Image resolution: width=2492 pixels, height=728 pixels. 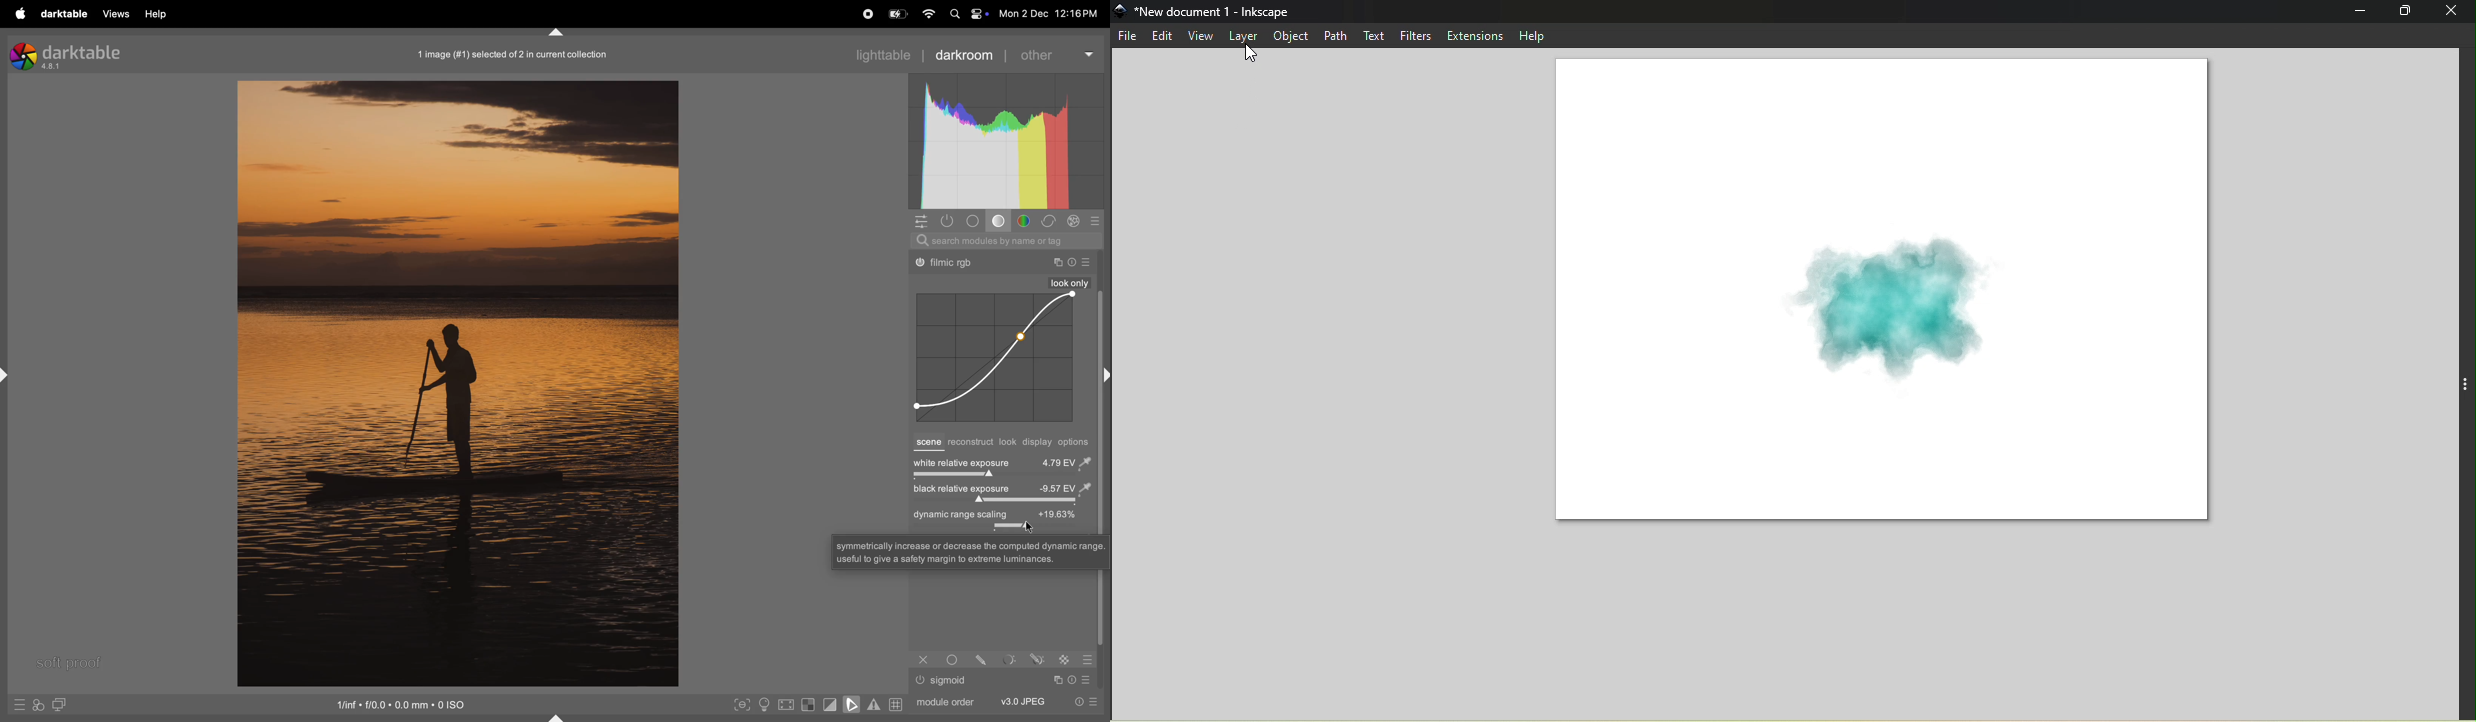 I want to click on help, so click(x=155, y=14).